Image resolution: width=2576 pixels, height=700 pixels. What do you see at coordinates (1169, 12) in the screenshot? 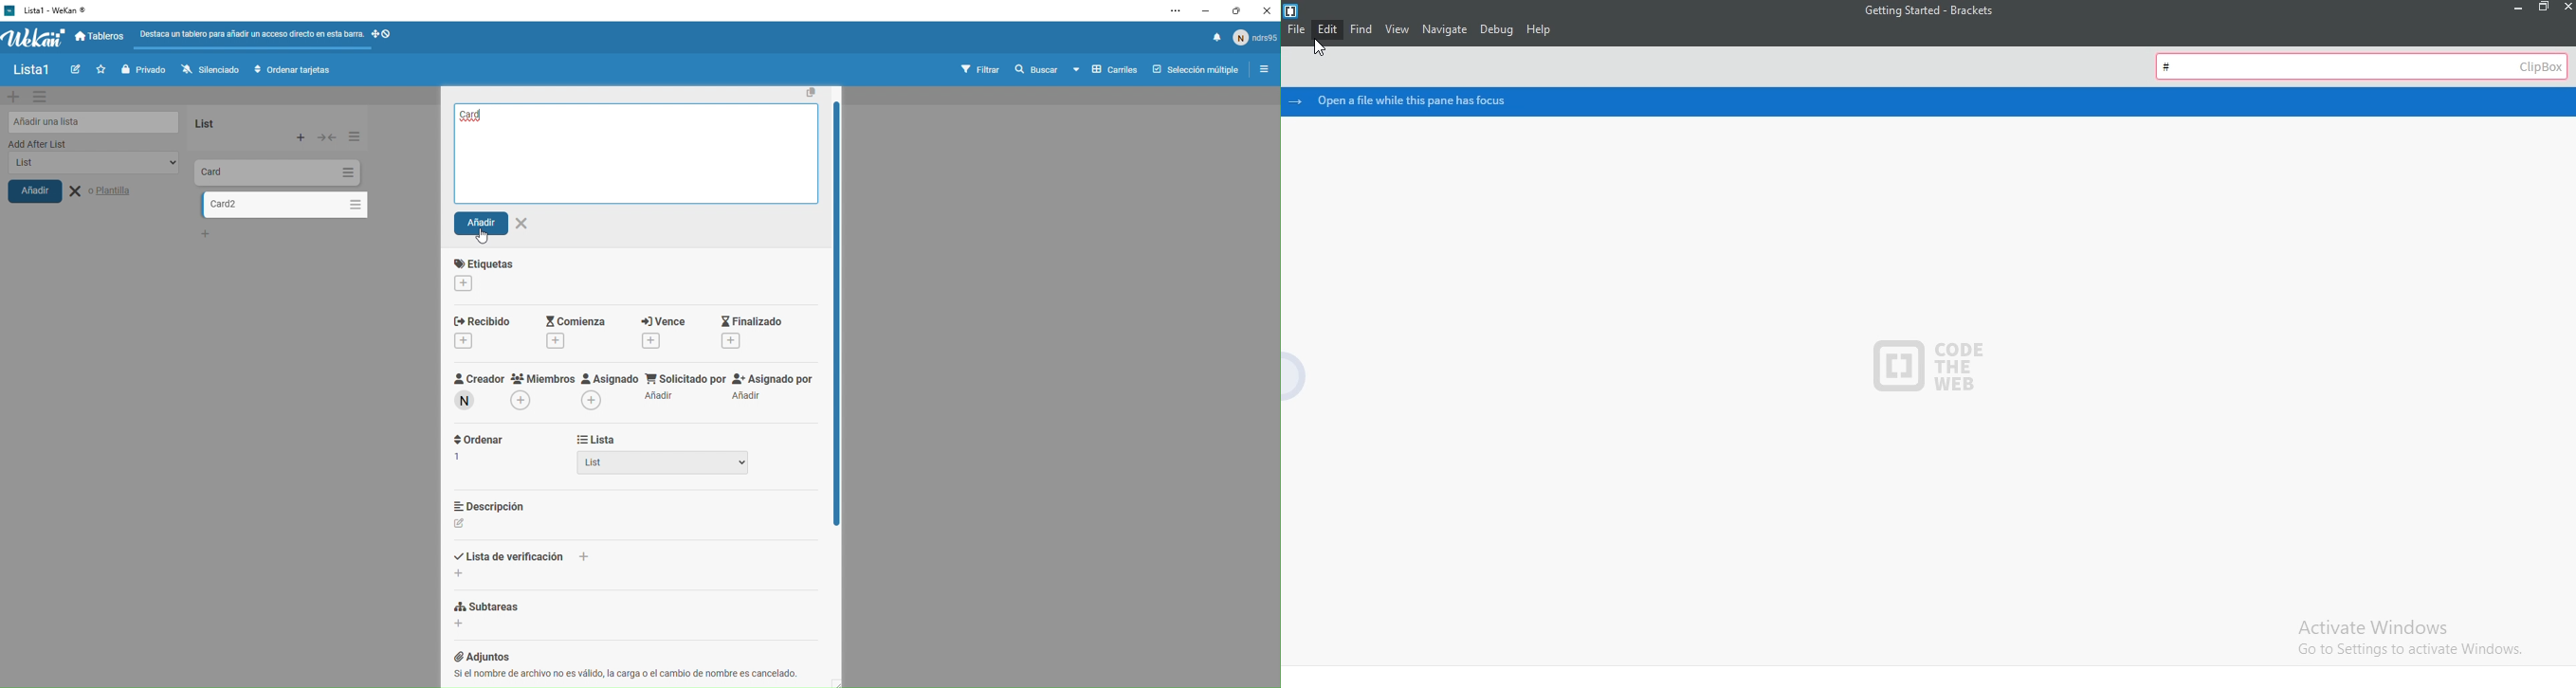
I see `settings` at bounding box center [1169, 12].